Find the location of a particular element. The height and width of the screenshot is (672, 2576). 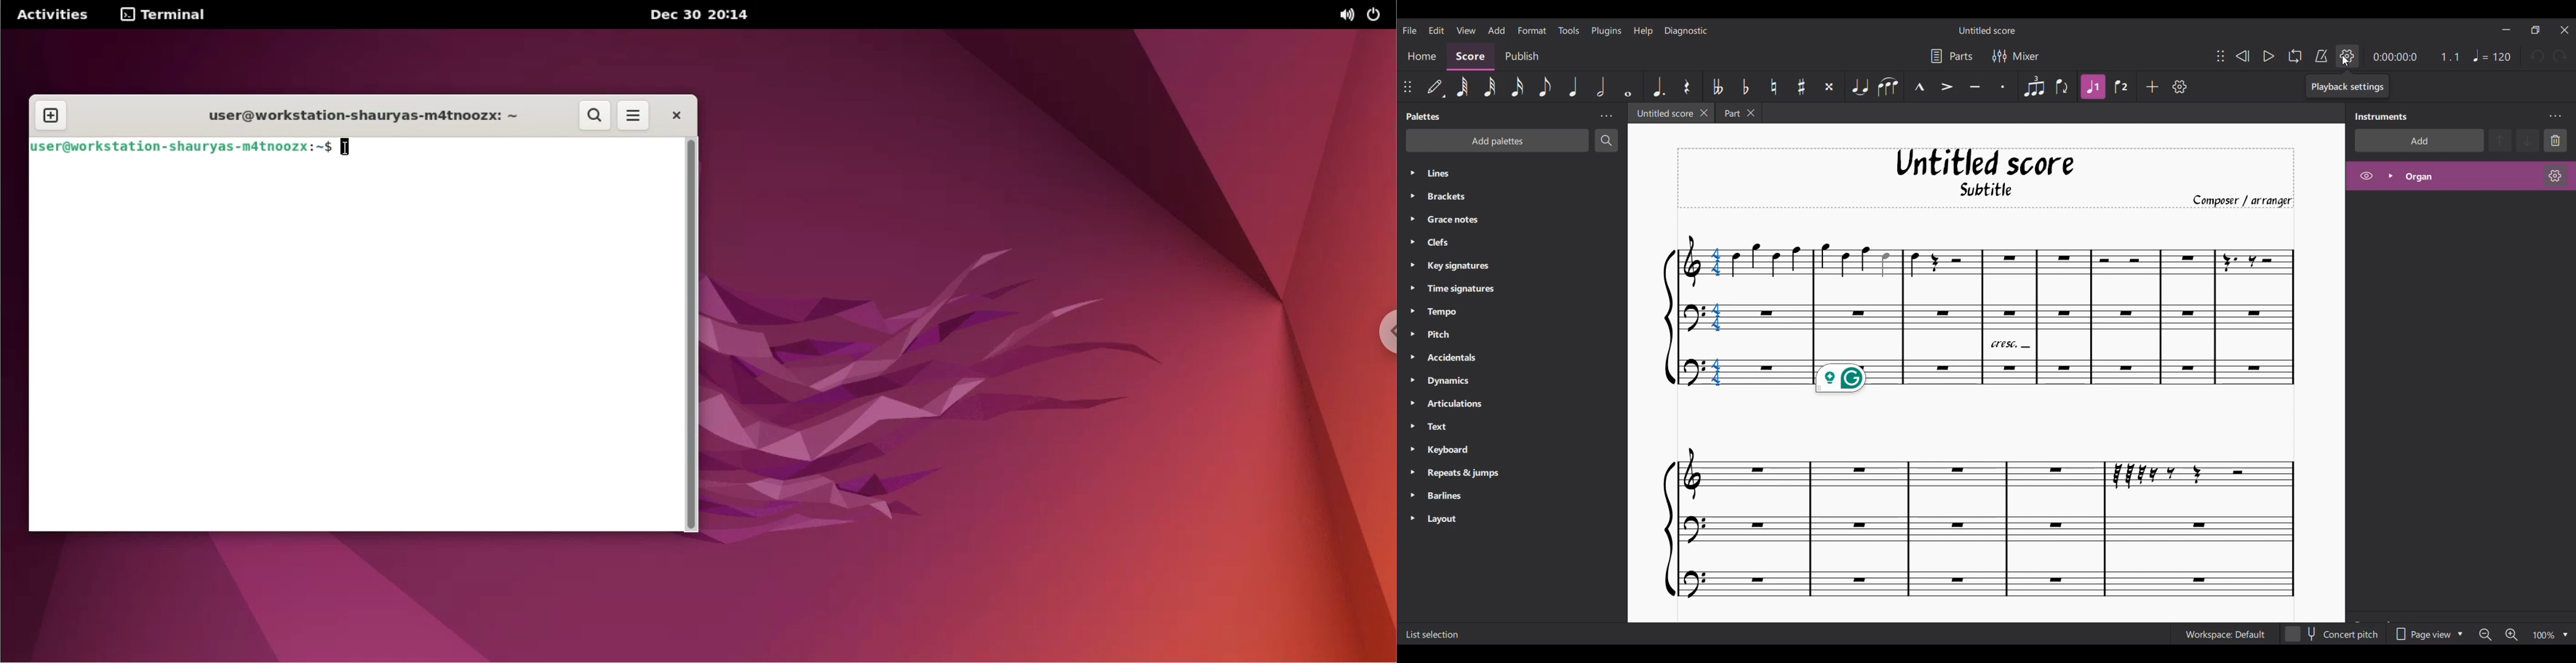

Staccato is located at coordinates (2004, 87).